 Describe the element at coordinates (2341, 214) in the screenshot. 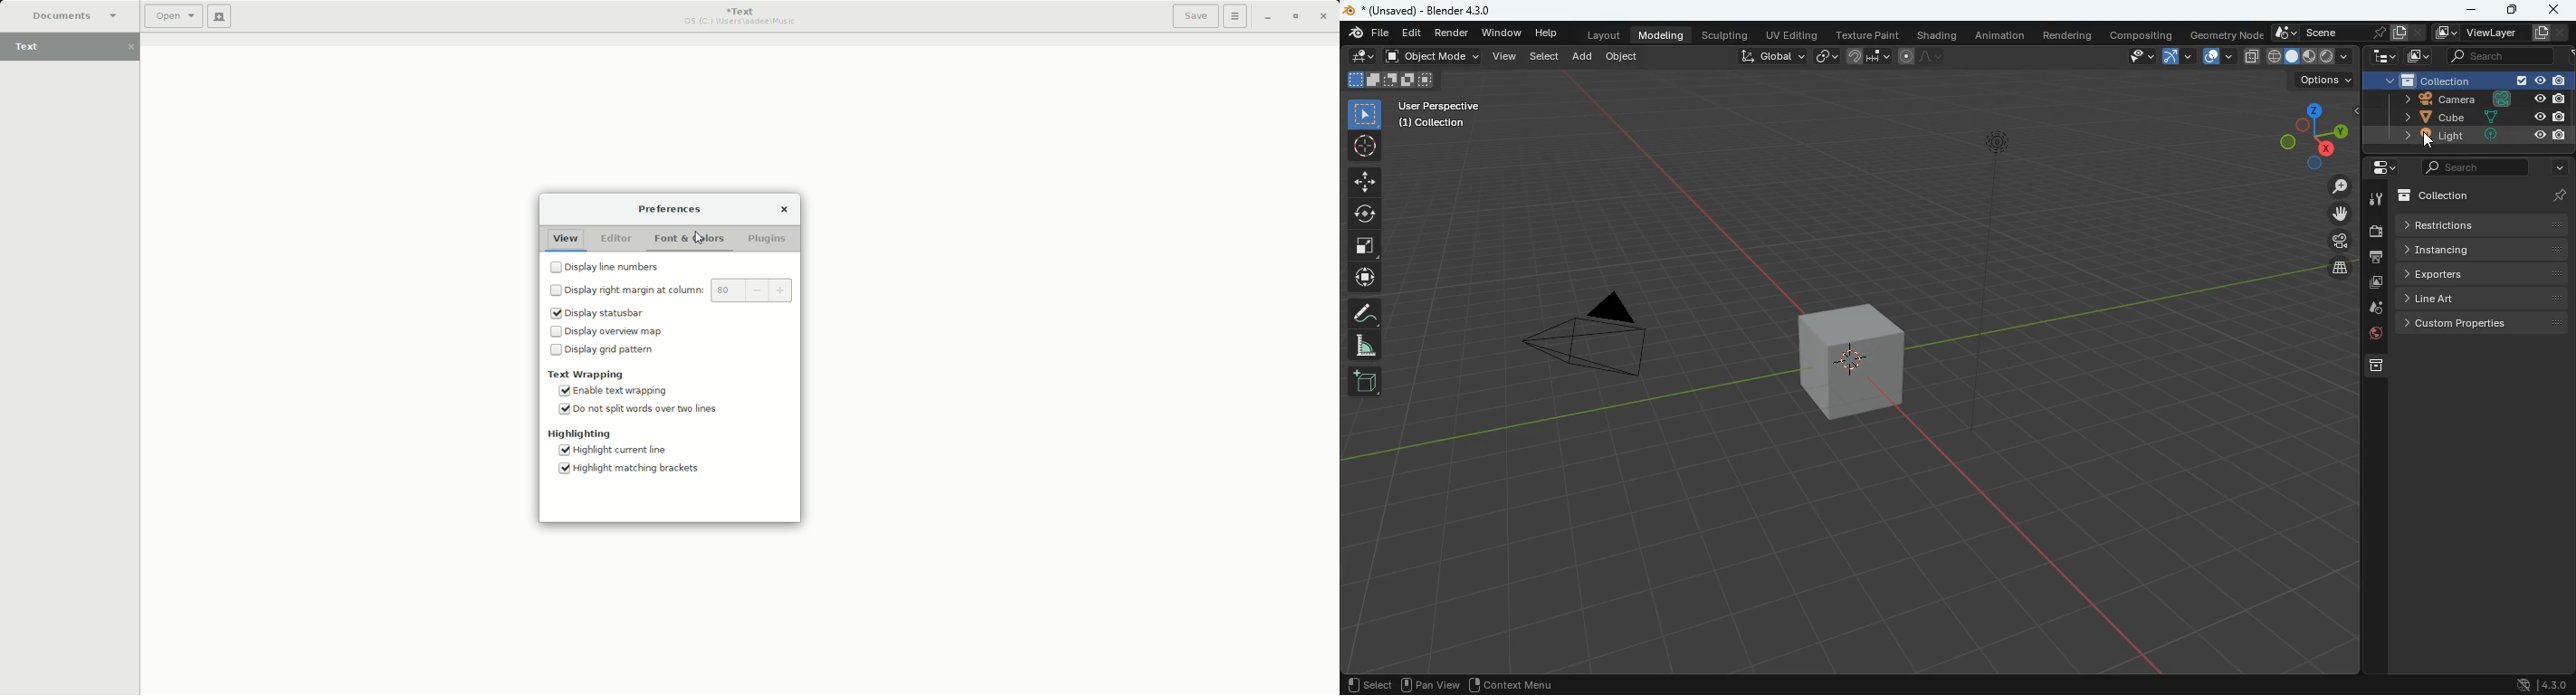

I see `hand` at that location.